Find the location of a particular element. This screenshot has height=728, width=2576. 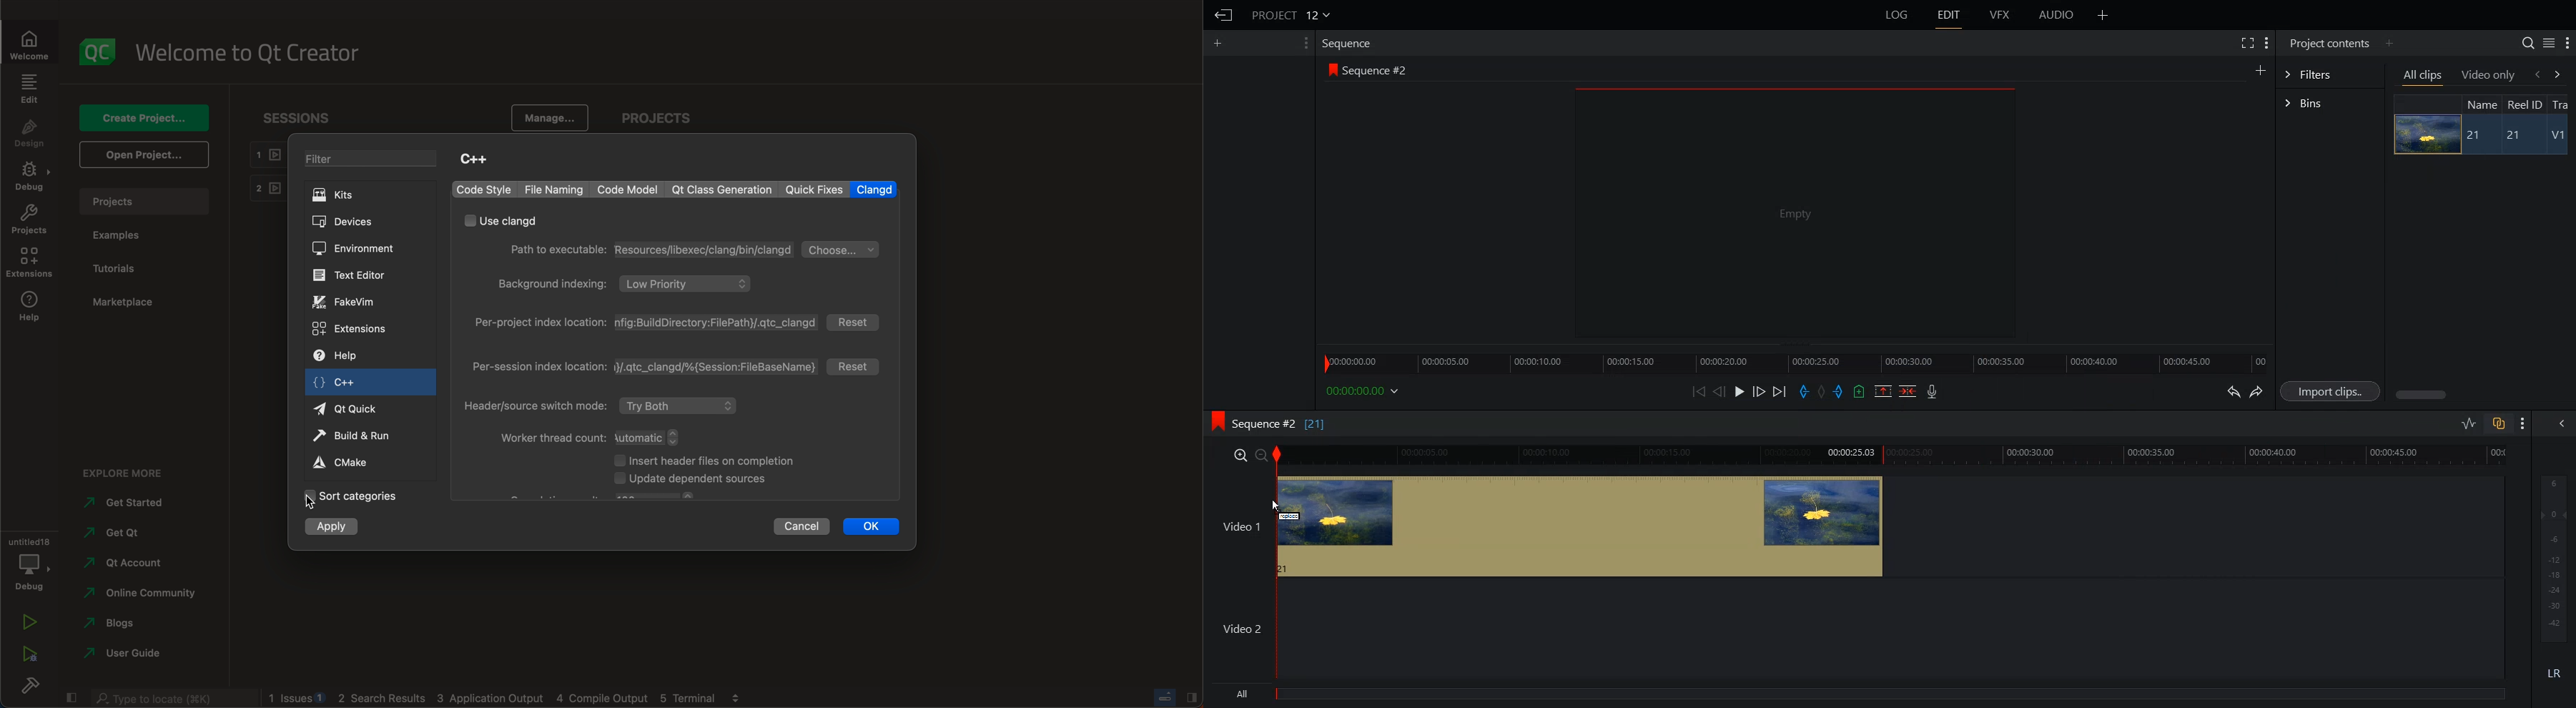

fixes is located at coordinates (814, 190).